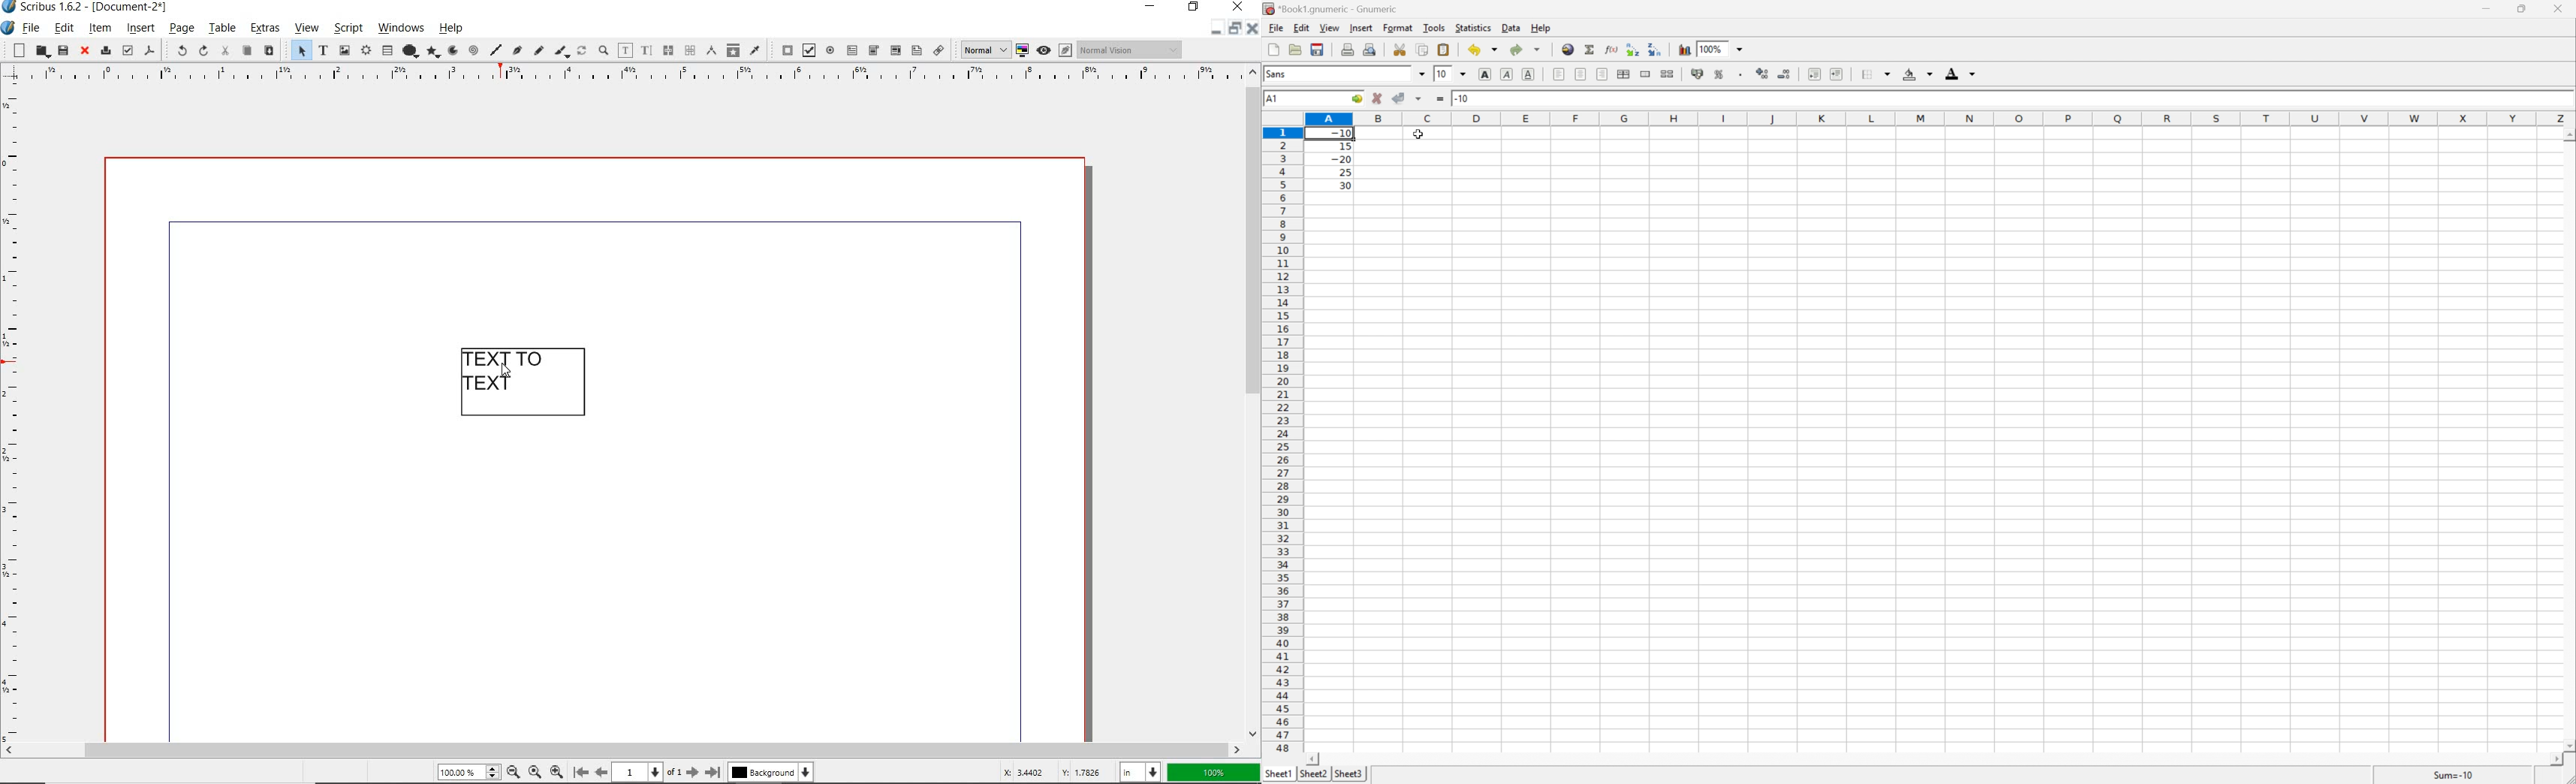 This screenshot has width=2576, height=784. I want to click on link text frames, so click(668, 50).